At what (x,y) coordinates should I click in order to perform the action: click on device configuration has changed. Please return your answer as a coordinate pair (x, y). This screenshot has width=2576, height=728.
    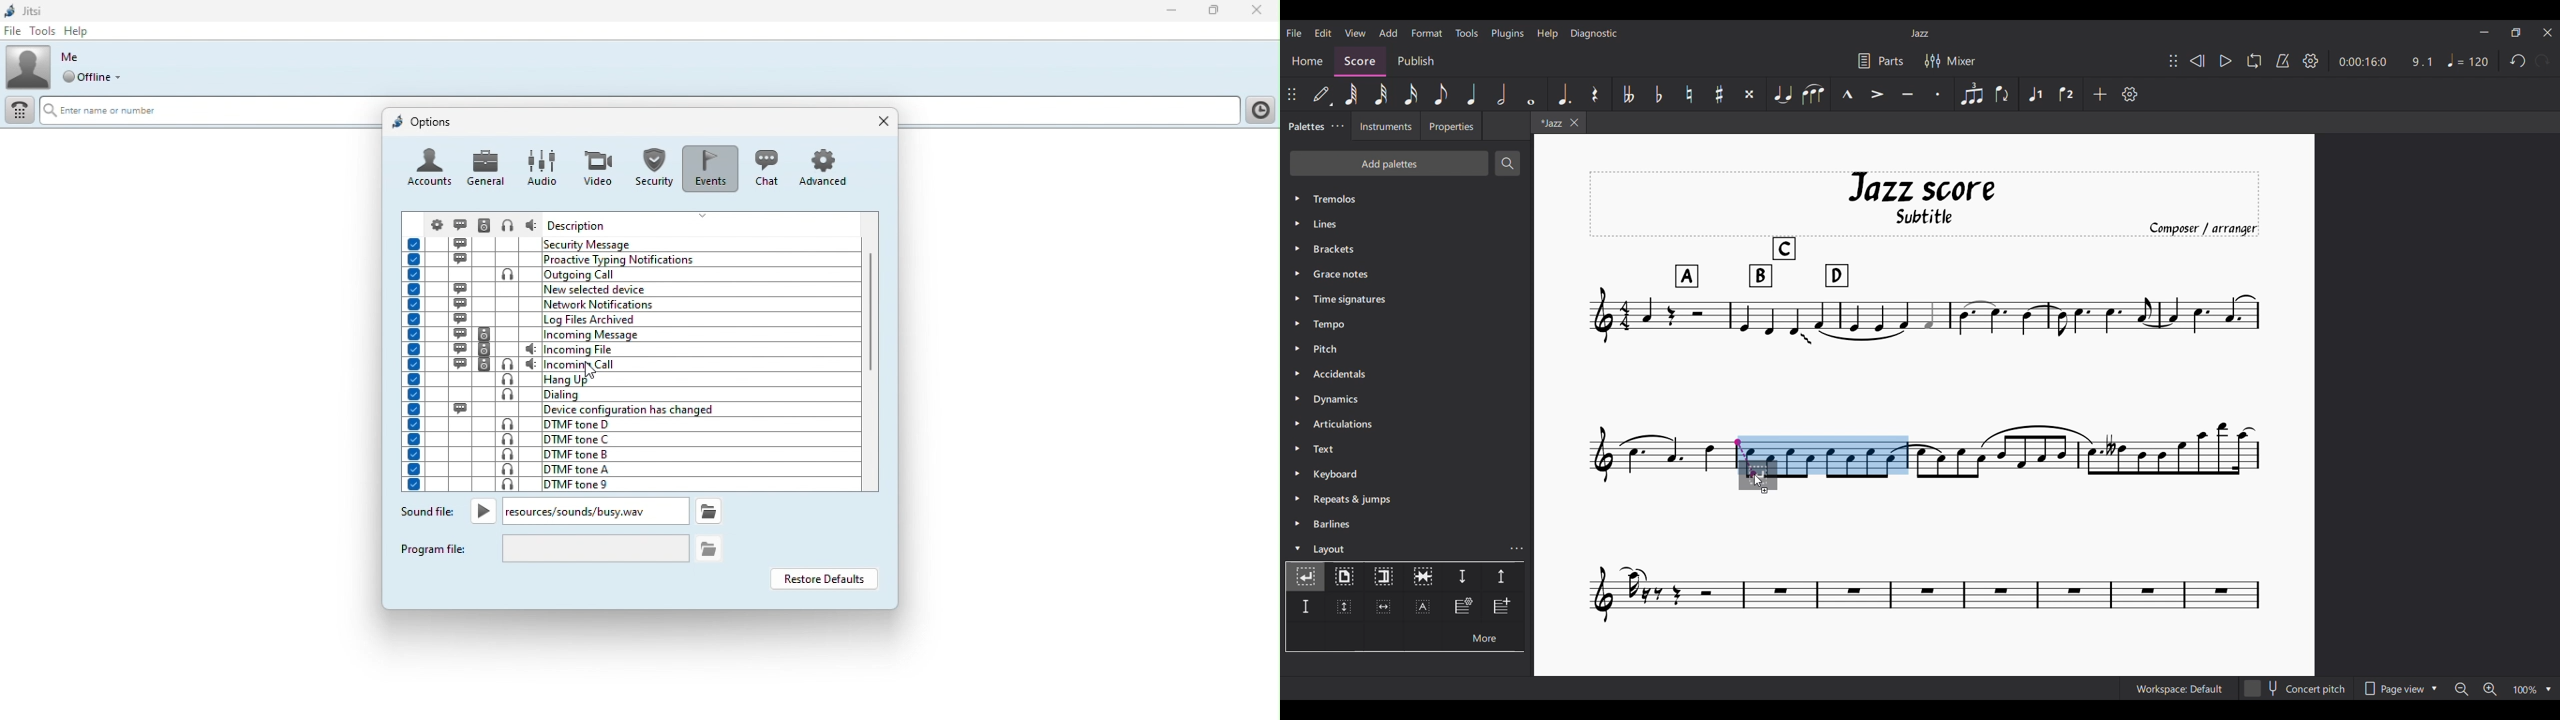
    Looking at the image, I should click on (632, 408).